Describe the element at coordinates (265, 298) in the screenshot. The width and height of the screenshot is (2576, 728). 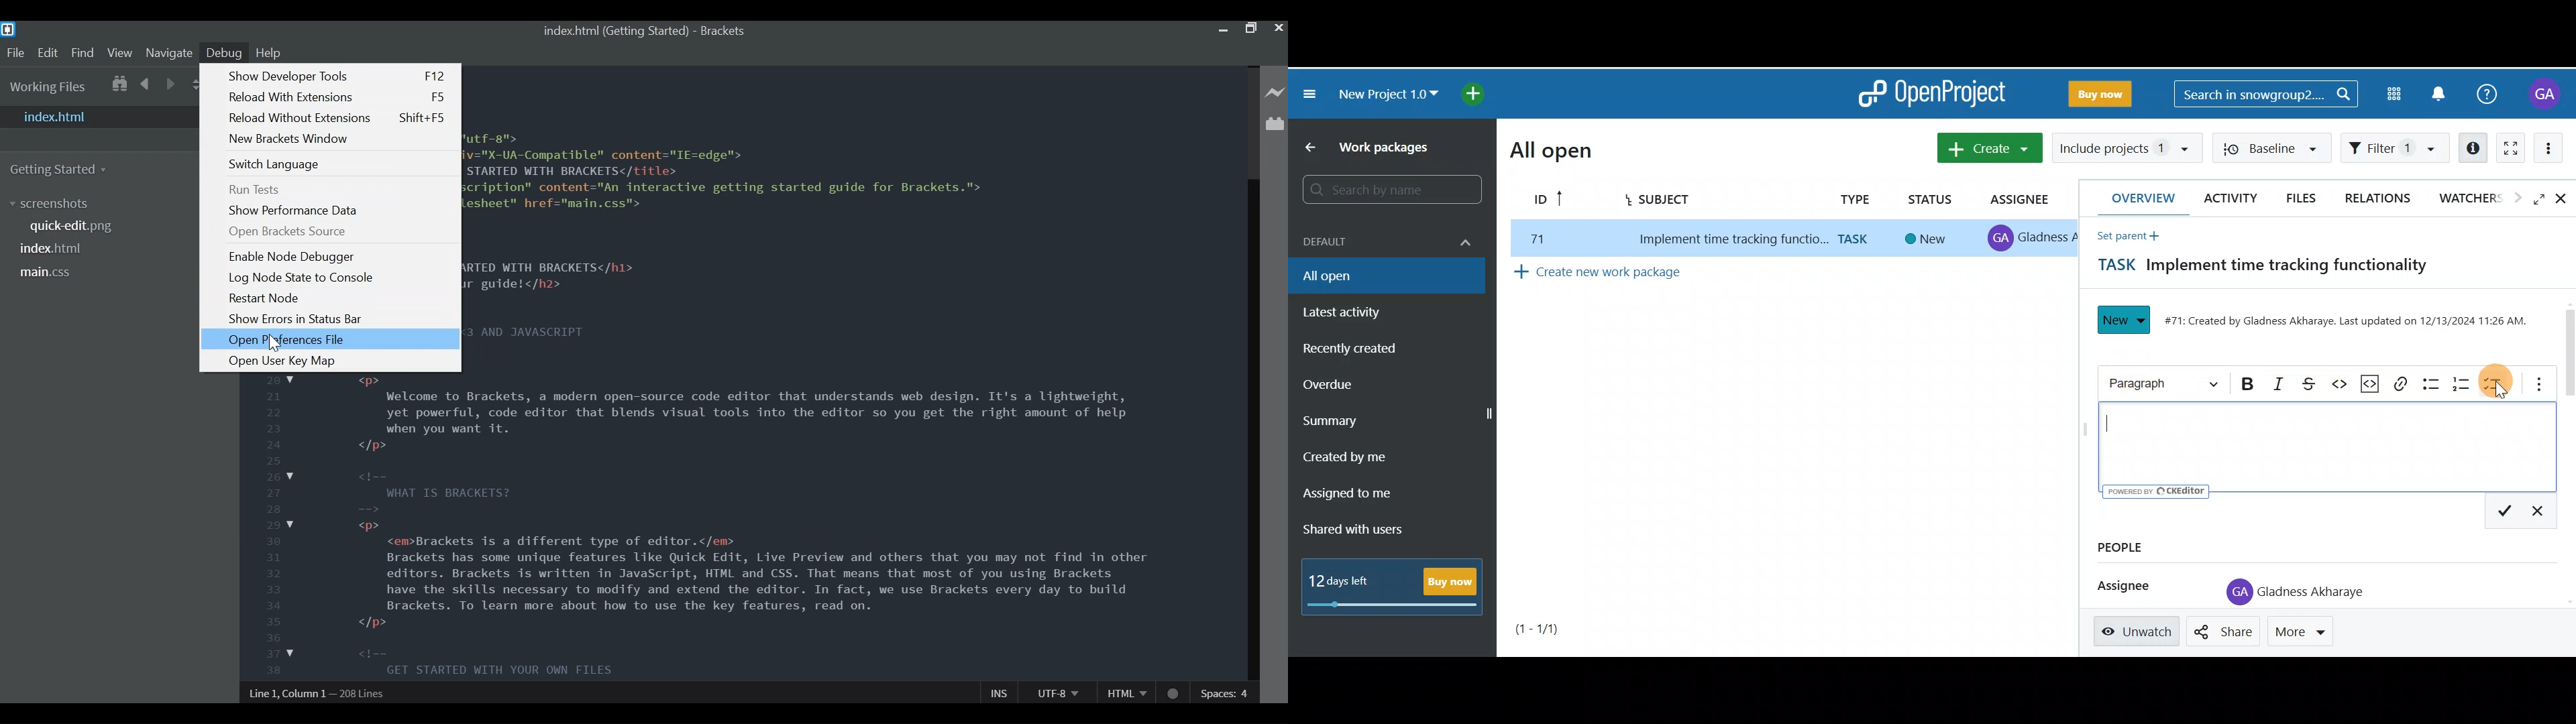
I see `Restart Node` at that location.